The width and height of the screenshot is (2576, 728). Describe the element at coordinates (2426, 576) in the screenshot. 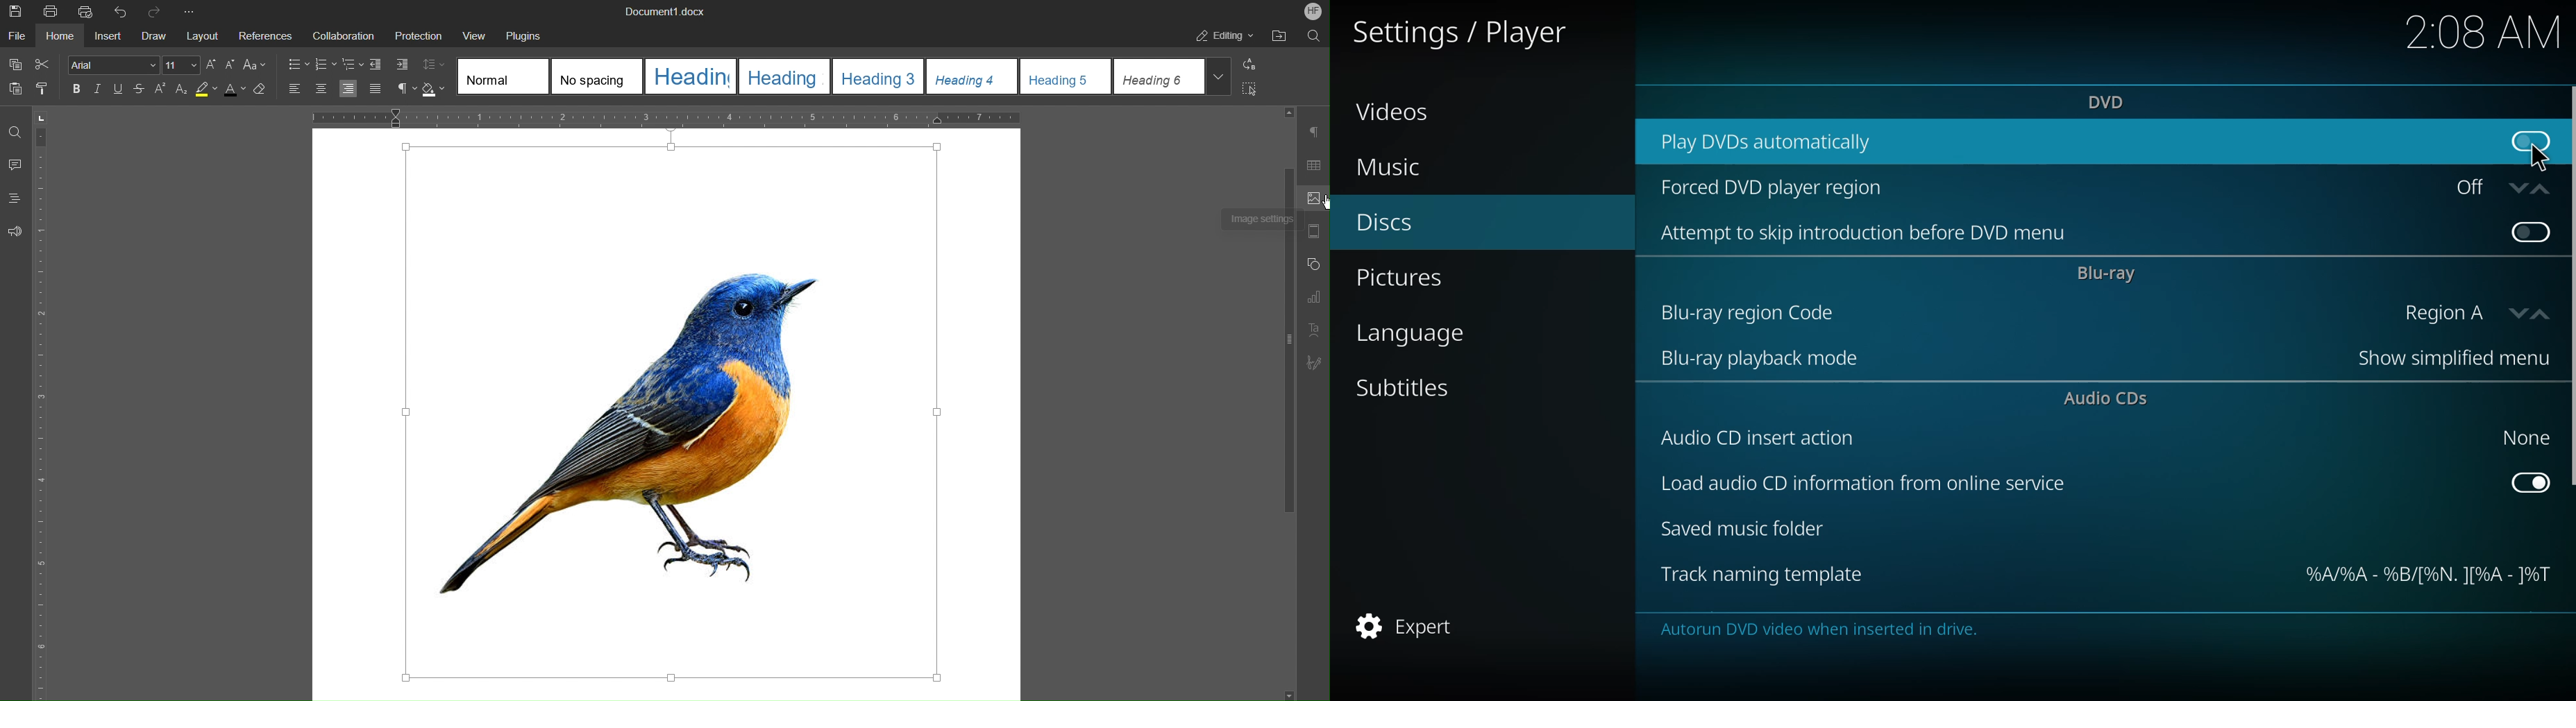

I see `template` at that location.